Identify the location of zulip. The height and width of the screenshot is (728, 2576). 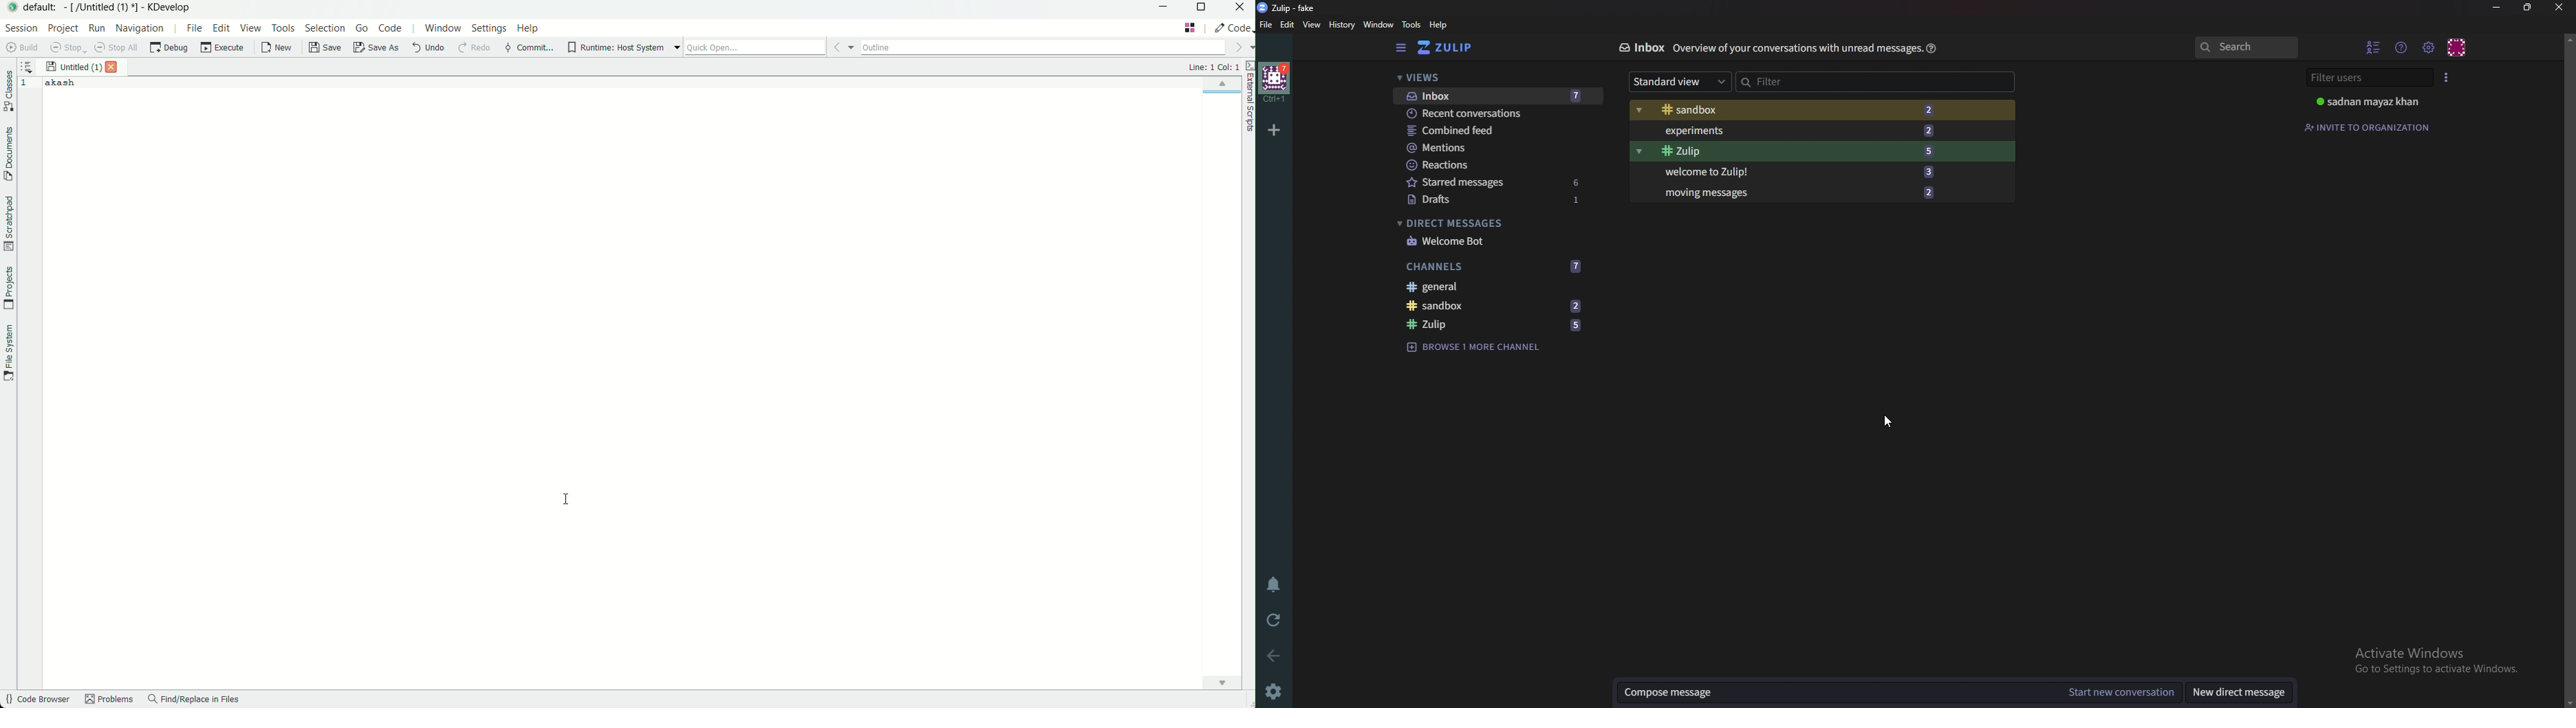
(1808, 150).